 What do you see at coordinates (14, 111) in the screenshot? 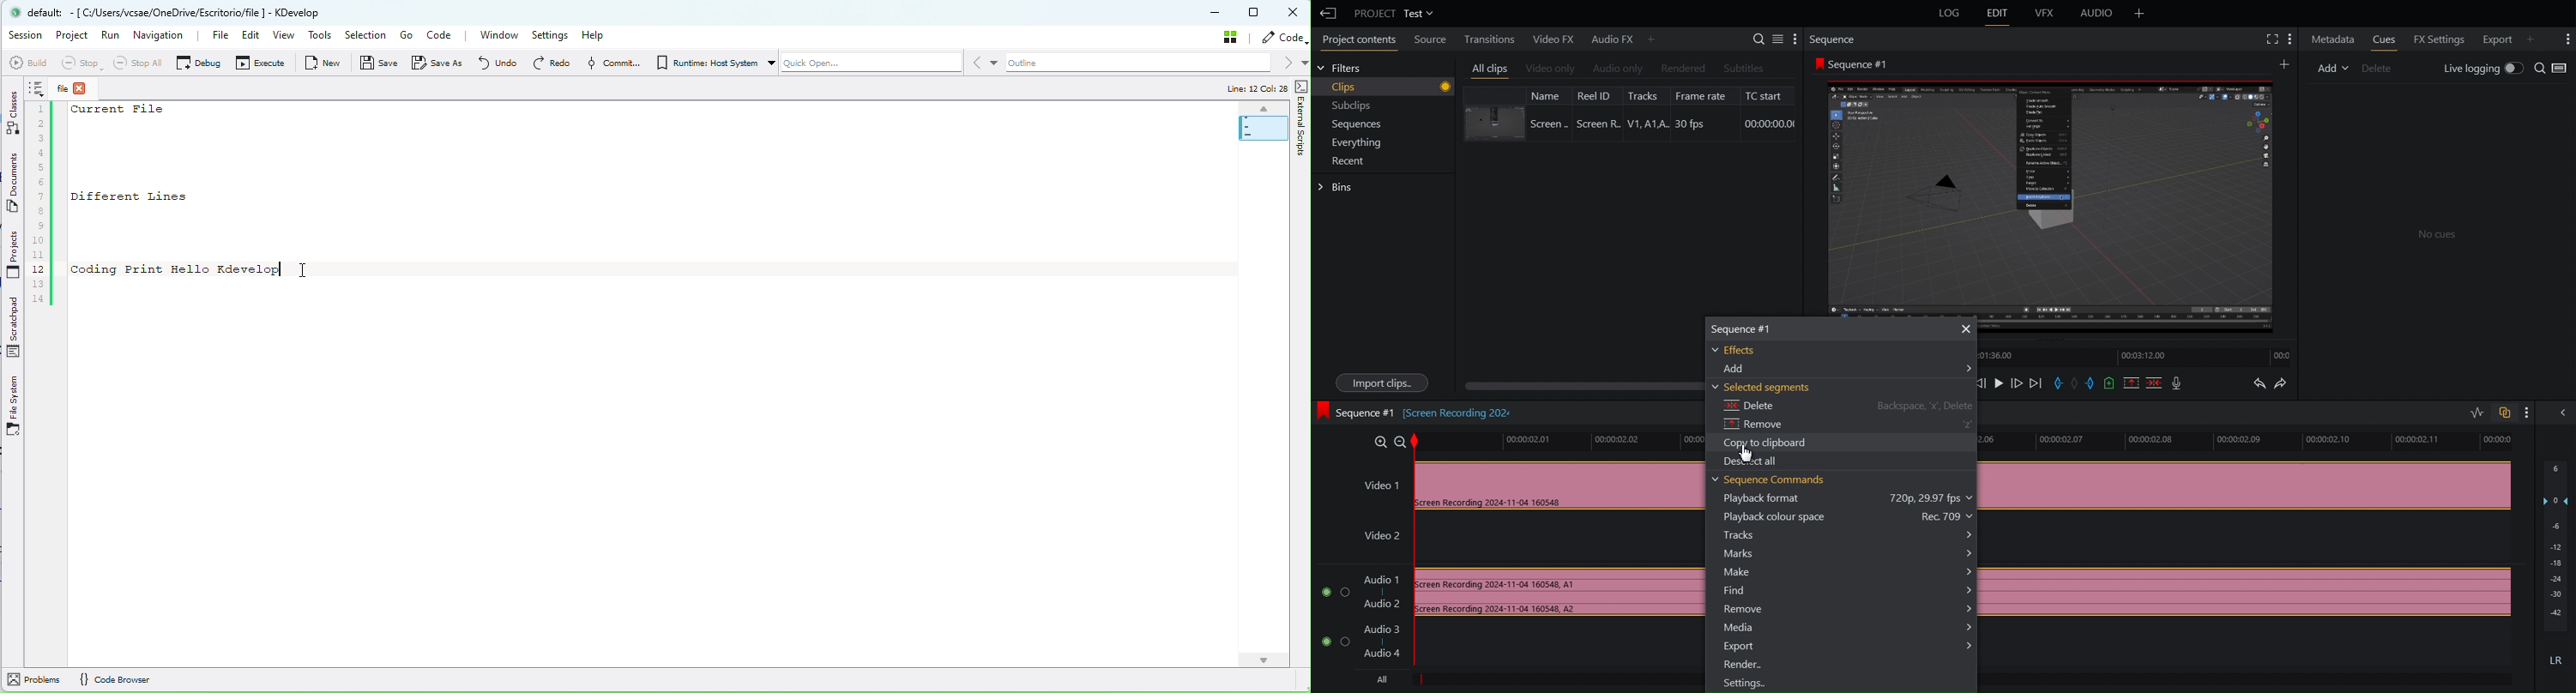
I see `Classes` at bounding box center [14, 111].